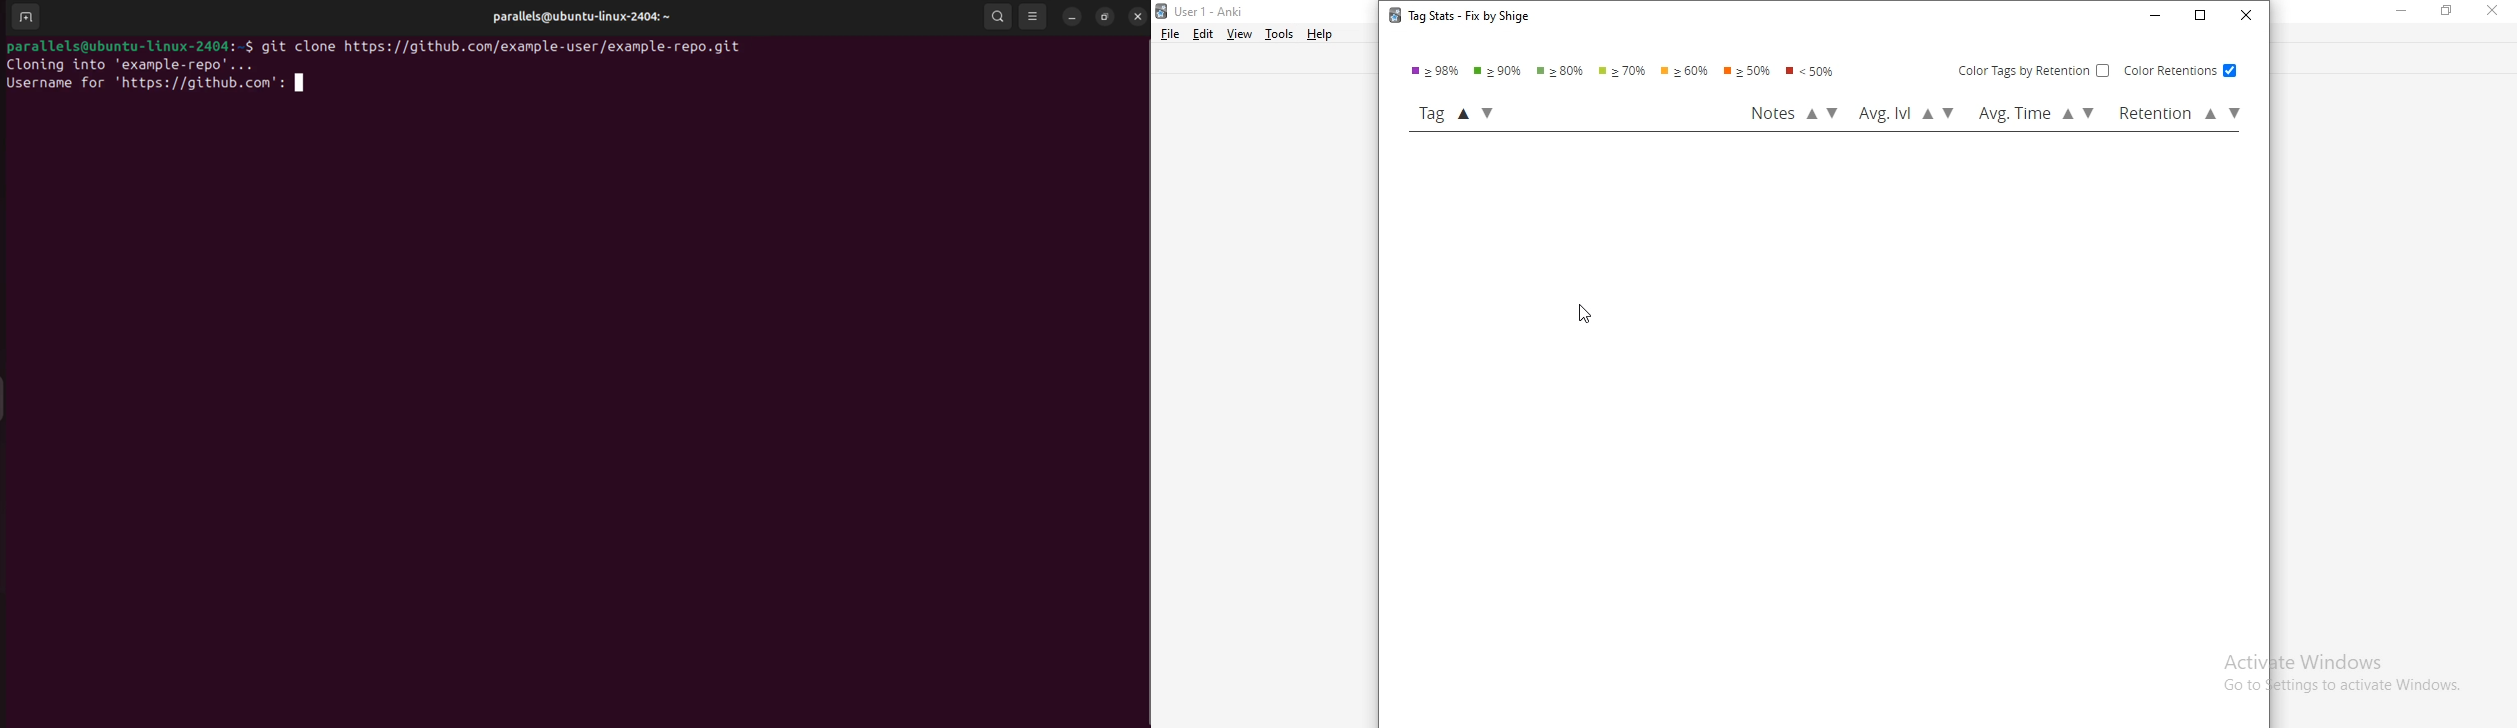 This screenshot has height=728, width=2520. I want to click on username for https//git hub repo, so click(155, 84).